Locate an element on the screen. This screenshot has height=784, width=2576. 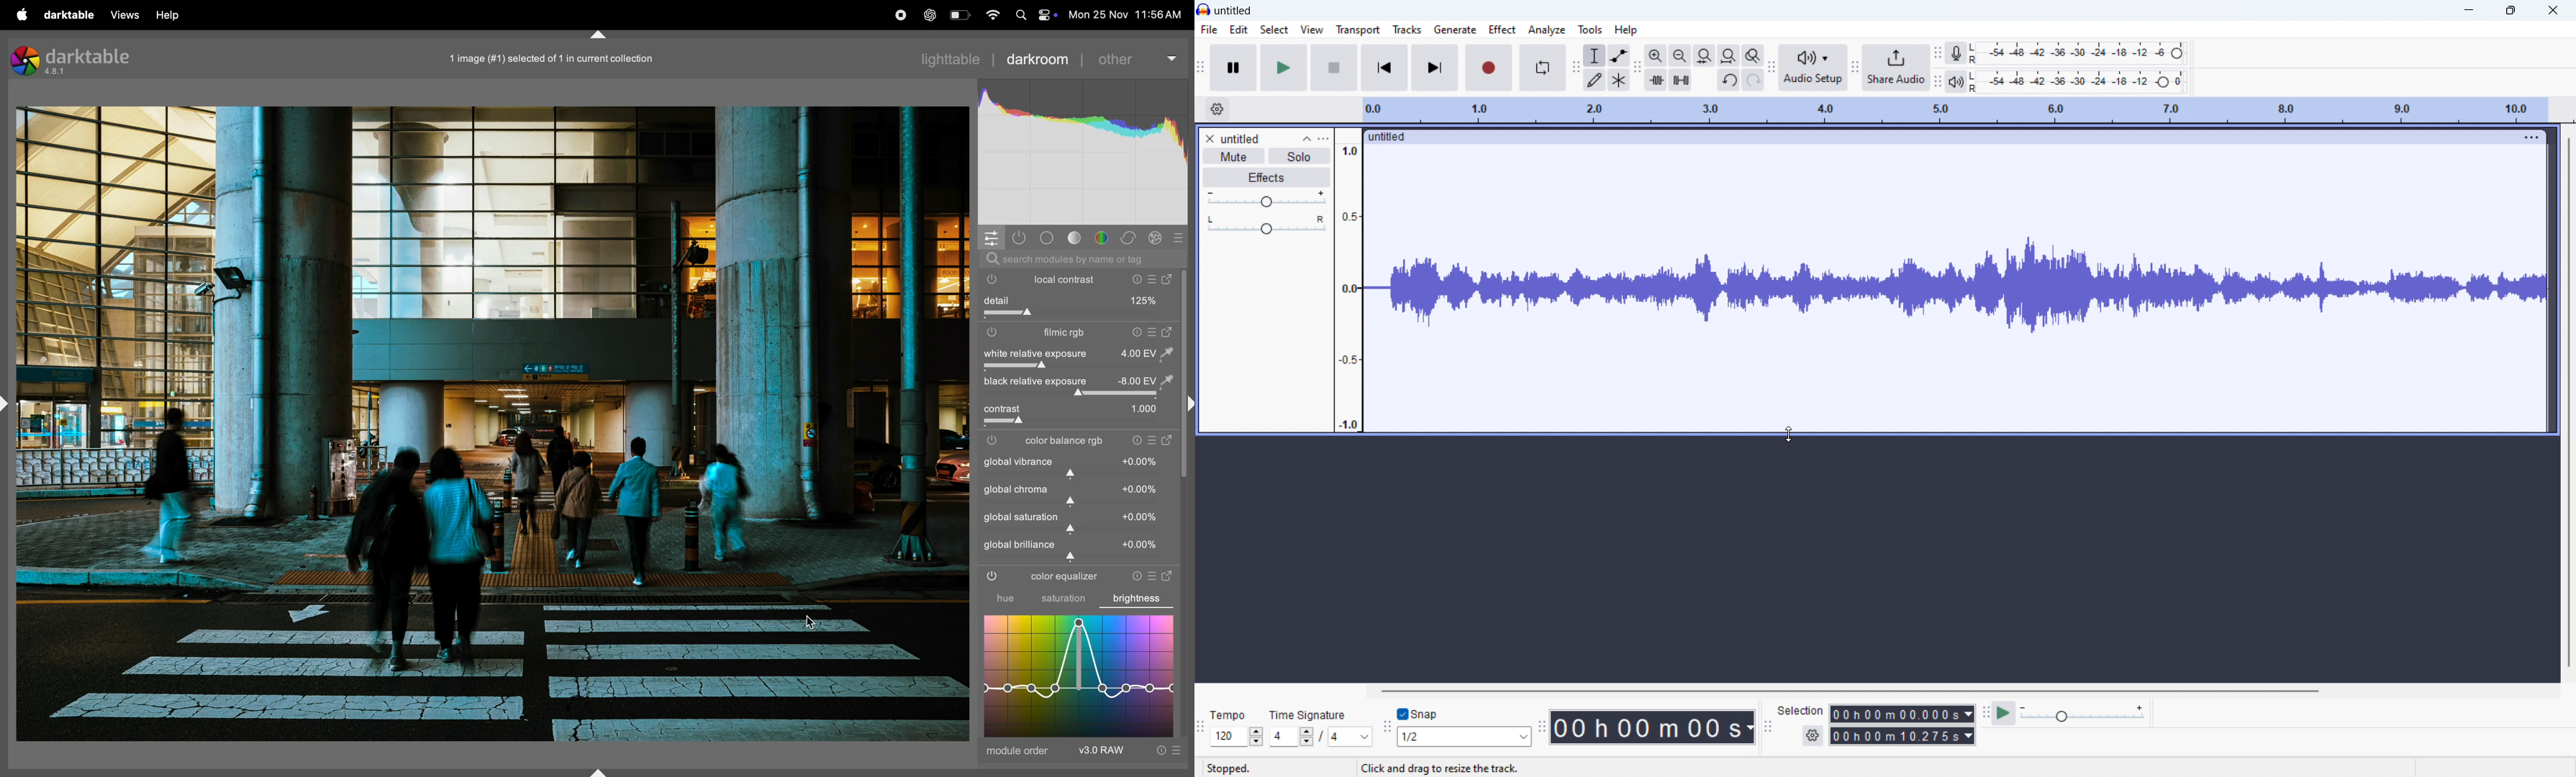
playback speed is located at coordinates (2085, 714).